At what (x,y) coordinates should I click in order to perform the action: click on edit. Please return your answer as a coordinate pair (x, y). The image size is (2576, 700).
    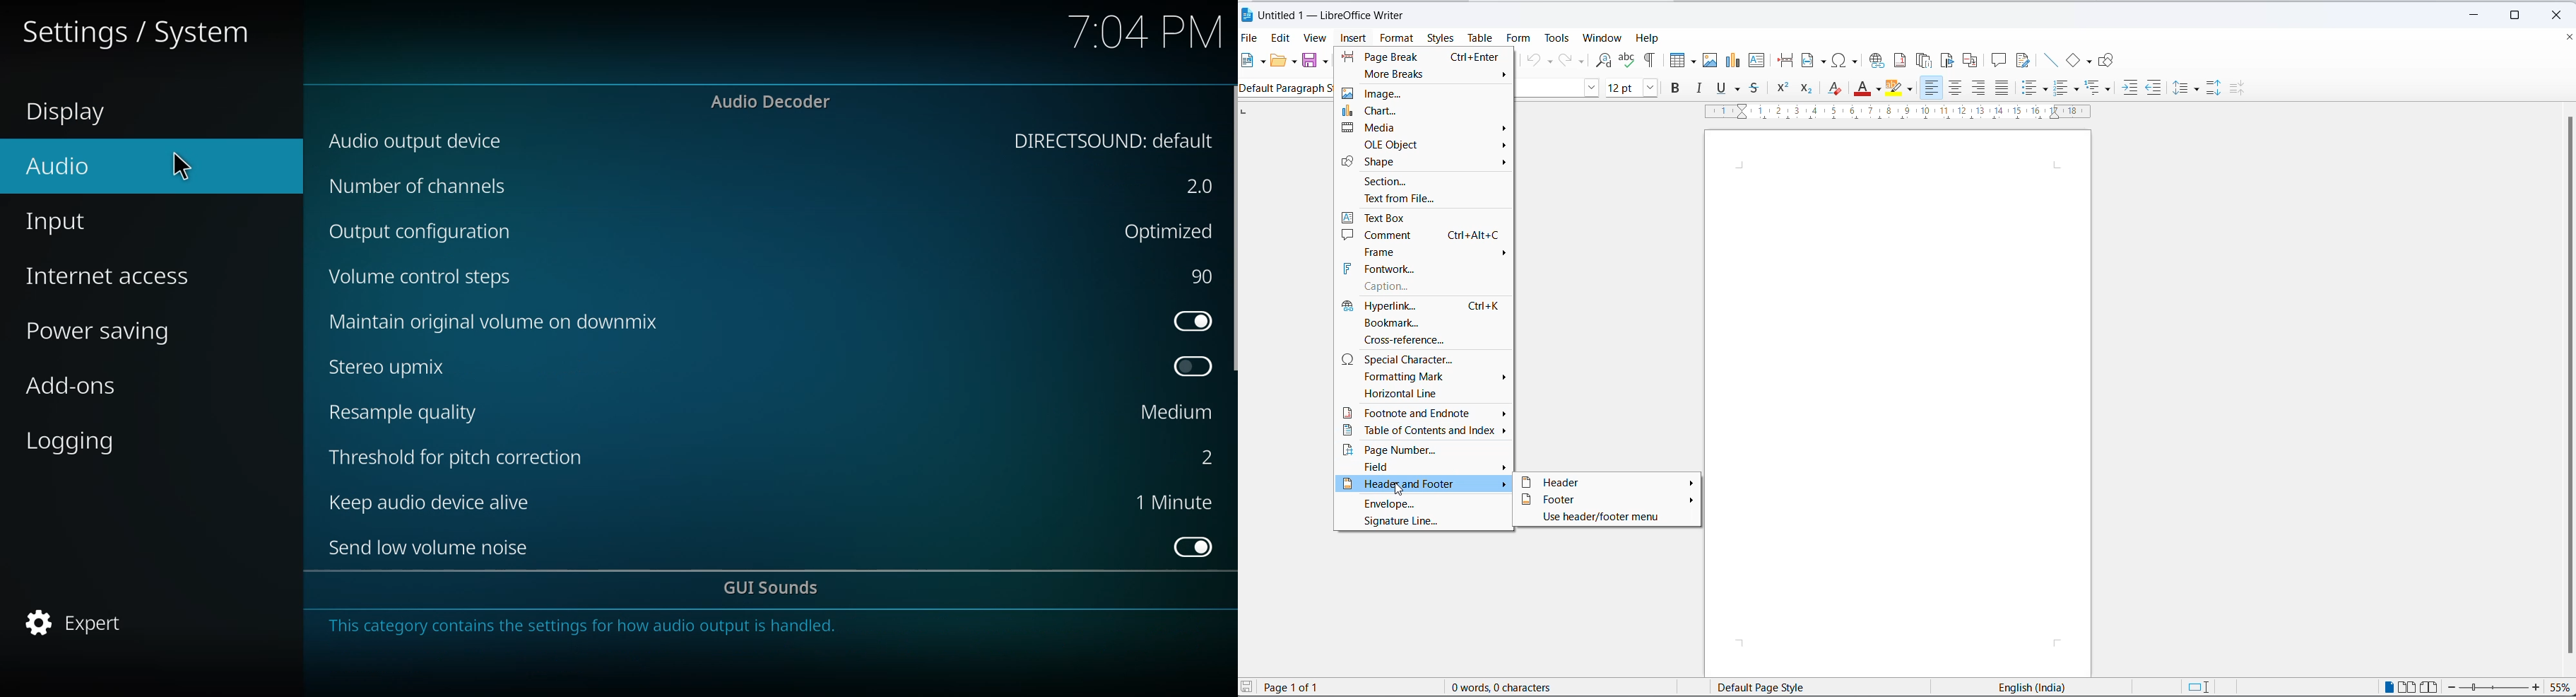
    Looking at the image, I should click on (1281, 37).